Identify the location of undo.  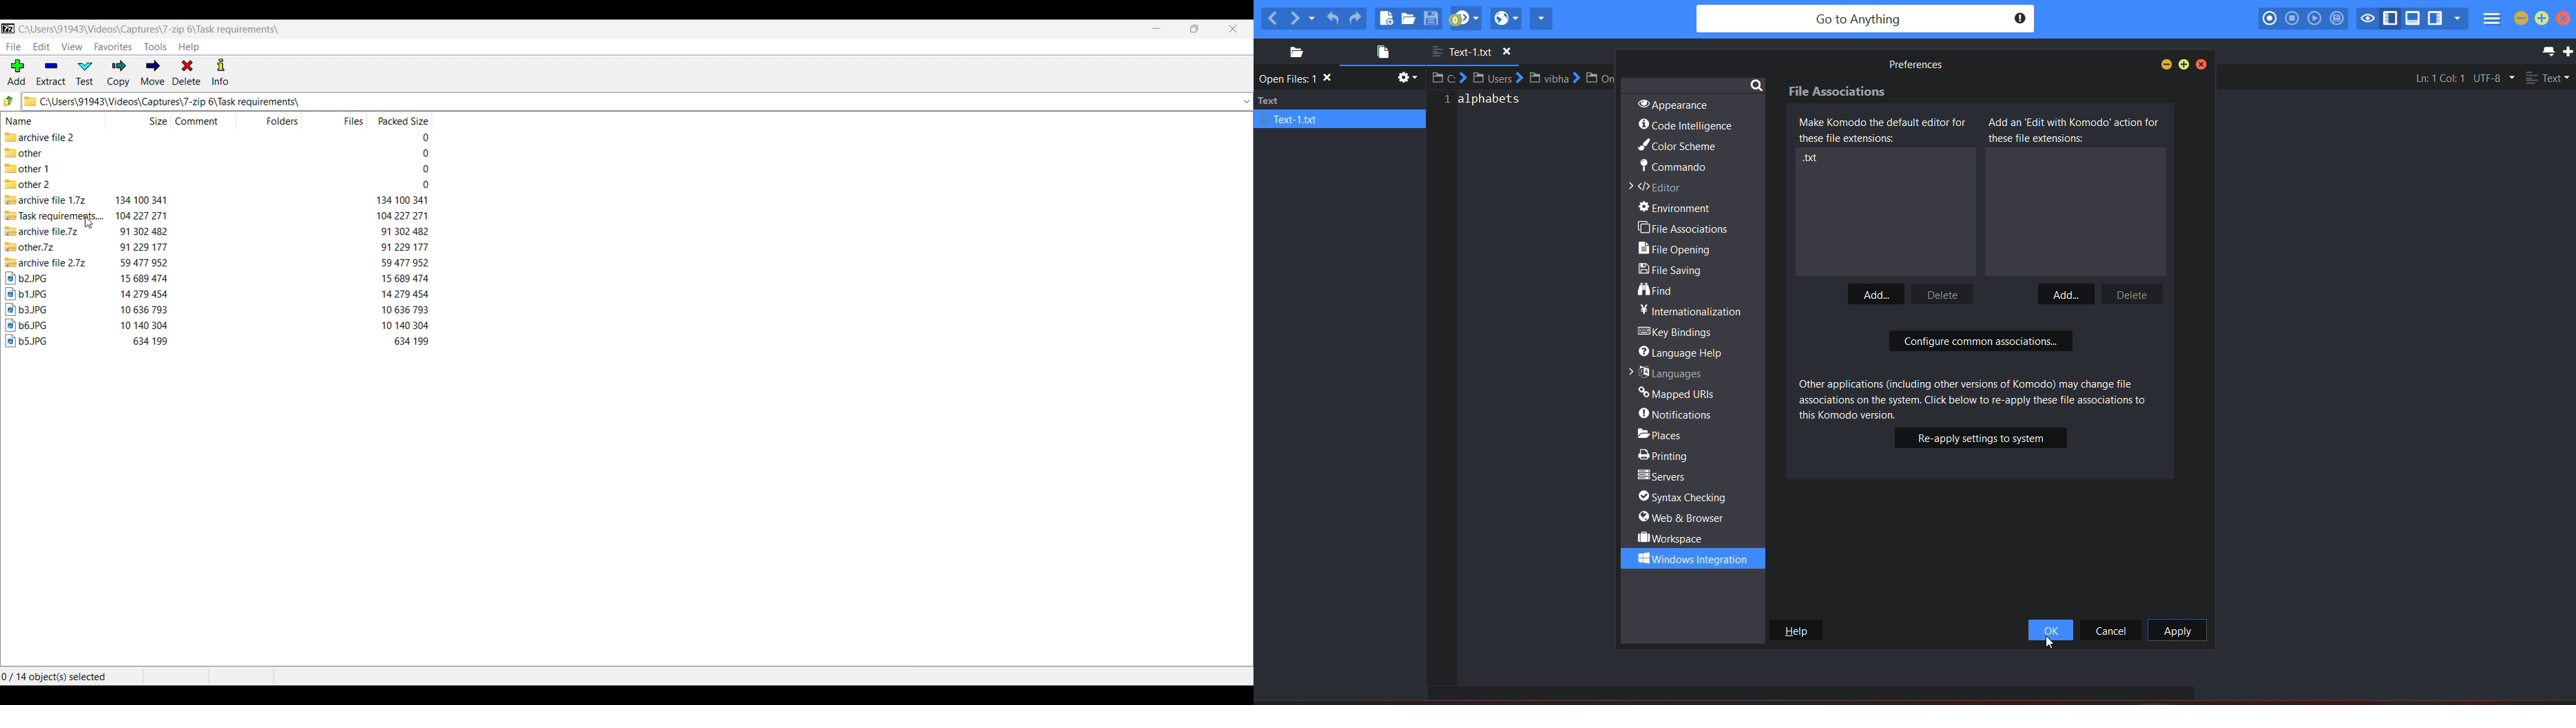
(1333, 16).